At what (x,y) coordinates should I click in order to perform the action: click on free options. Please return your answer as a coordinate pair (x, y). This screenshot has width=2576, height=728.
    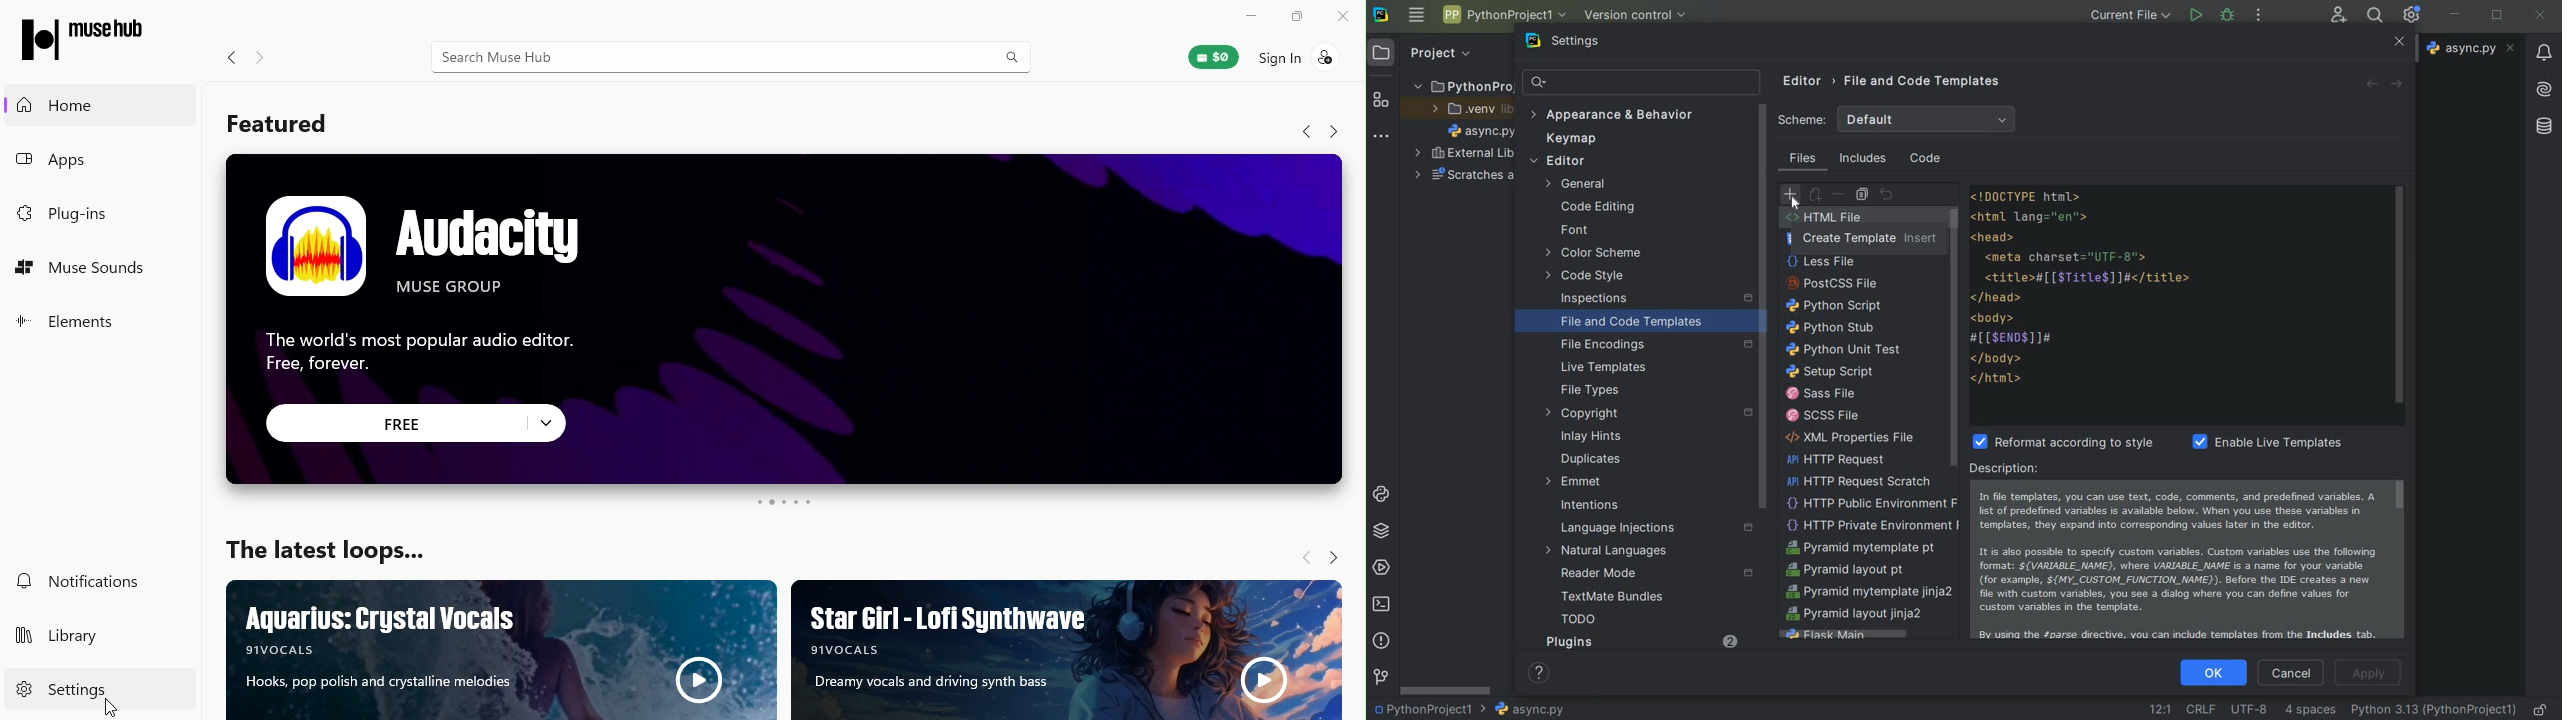
    Looking at the image, I should click on (552, 423).